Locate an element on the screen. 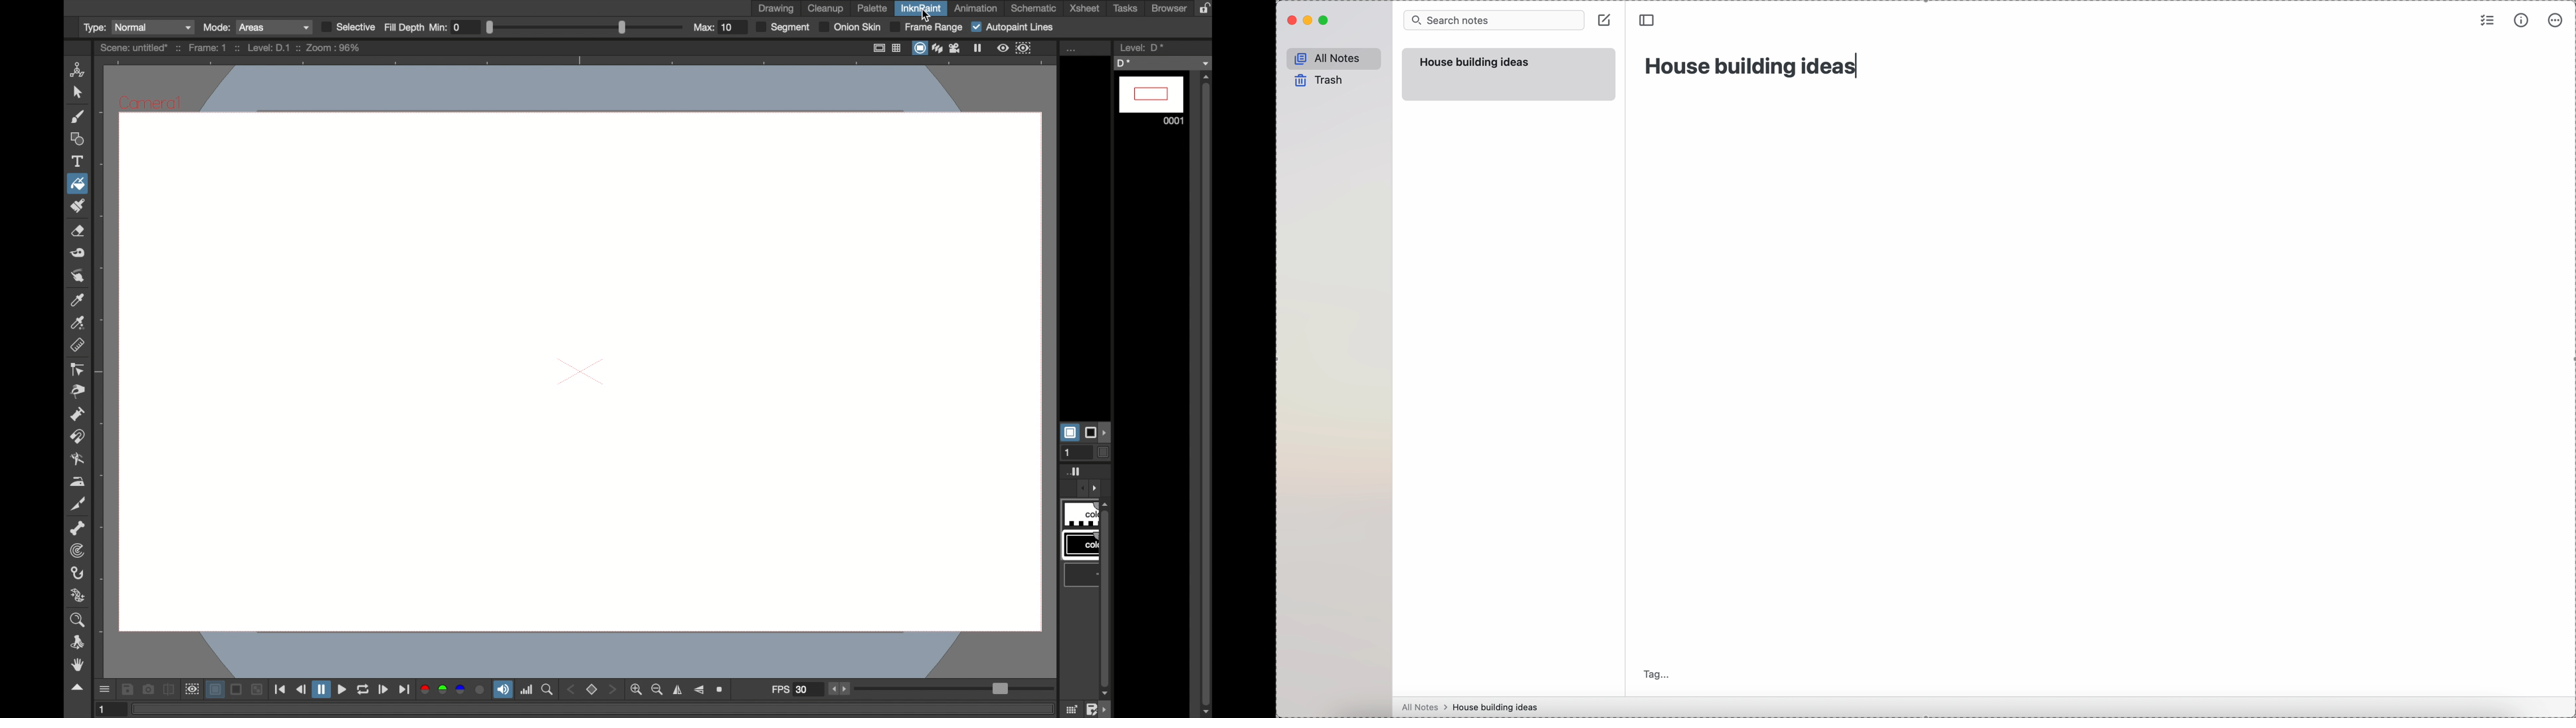  circle is located at coordinates (482, 691).